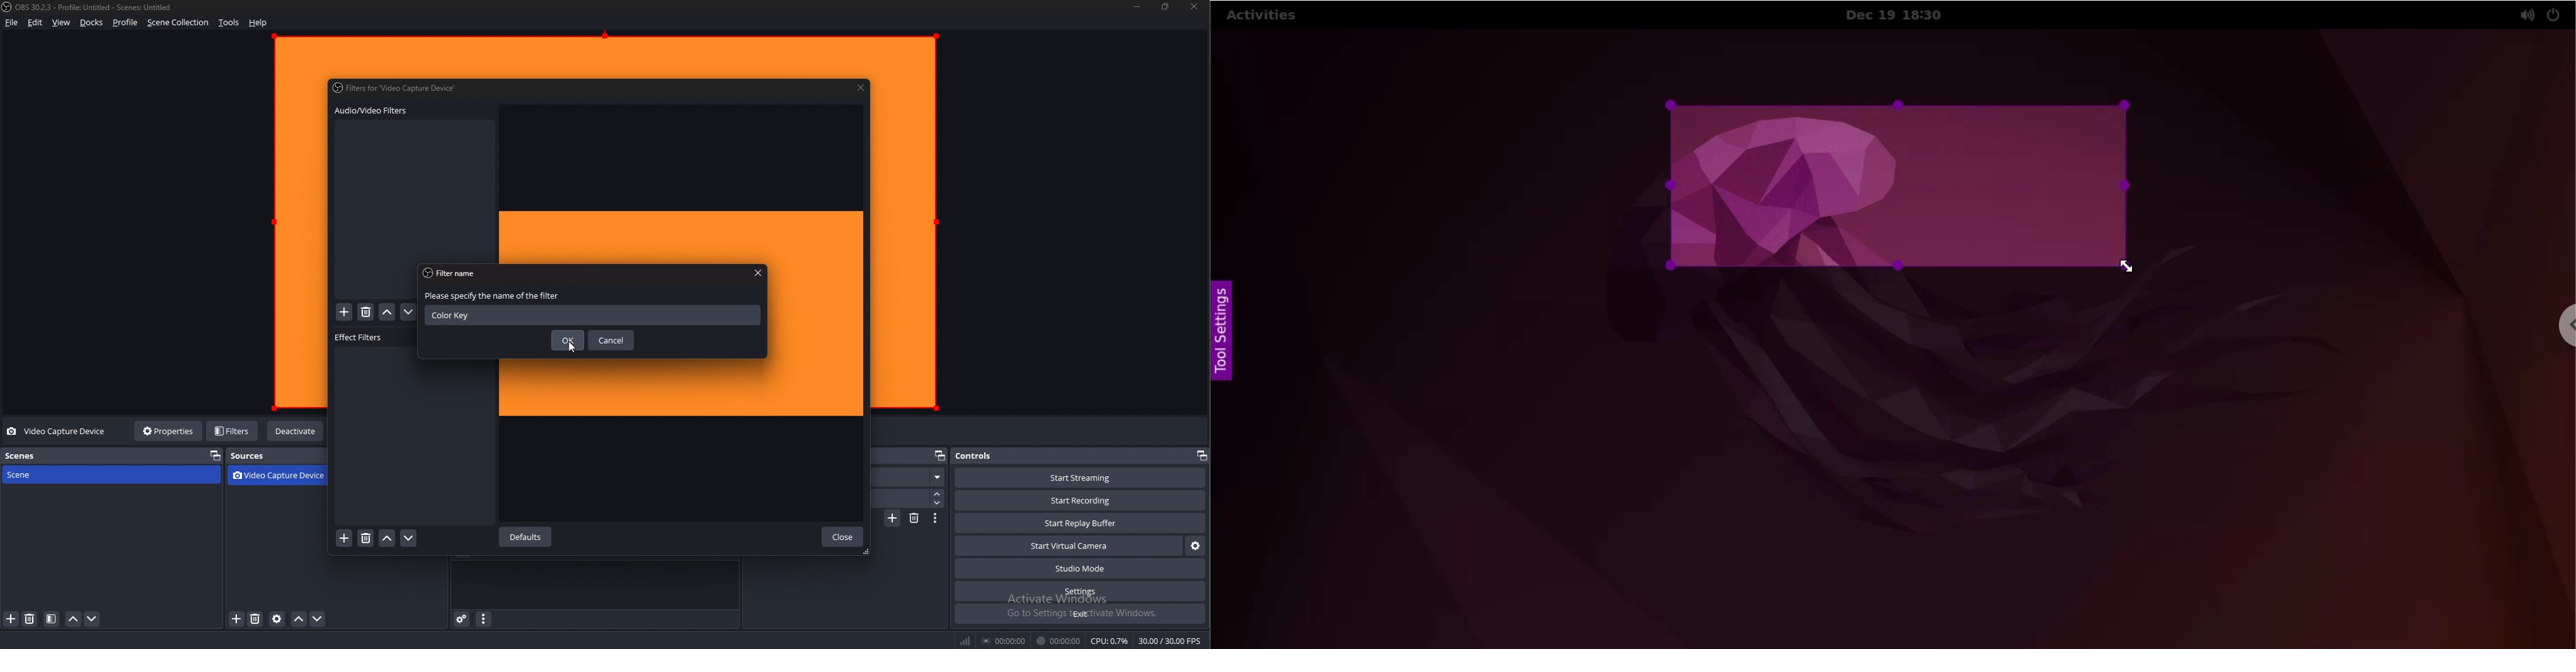  What do you see at coordinates (1201, 456) in the screenshot?
I see `pop out` at bounding box center [1201, 456].